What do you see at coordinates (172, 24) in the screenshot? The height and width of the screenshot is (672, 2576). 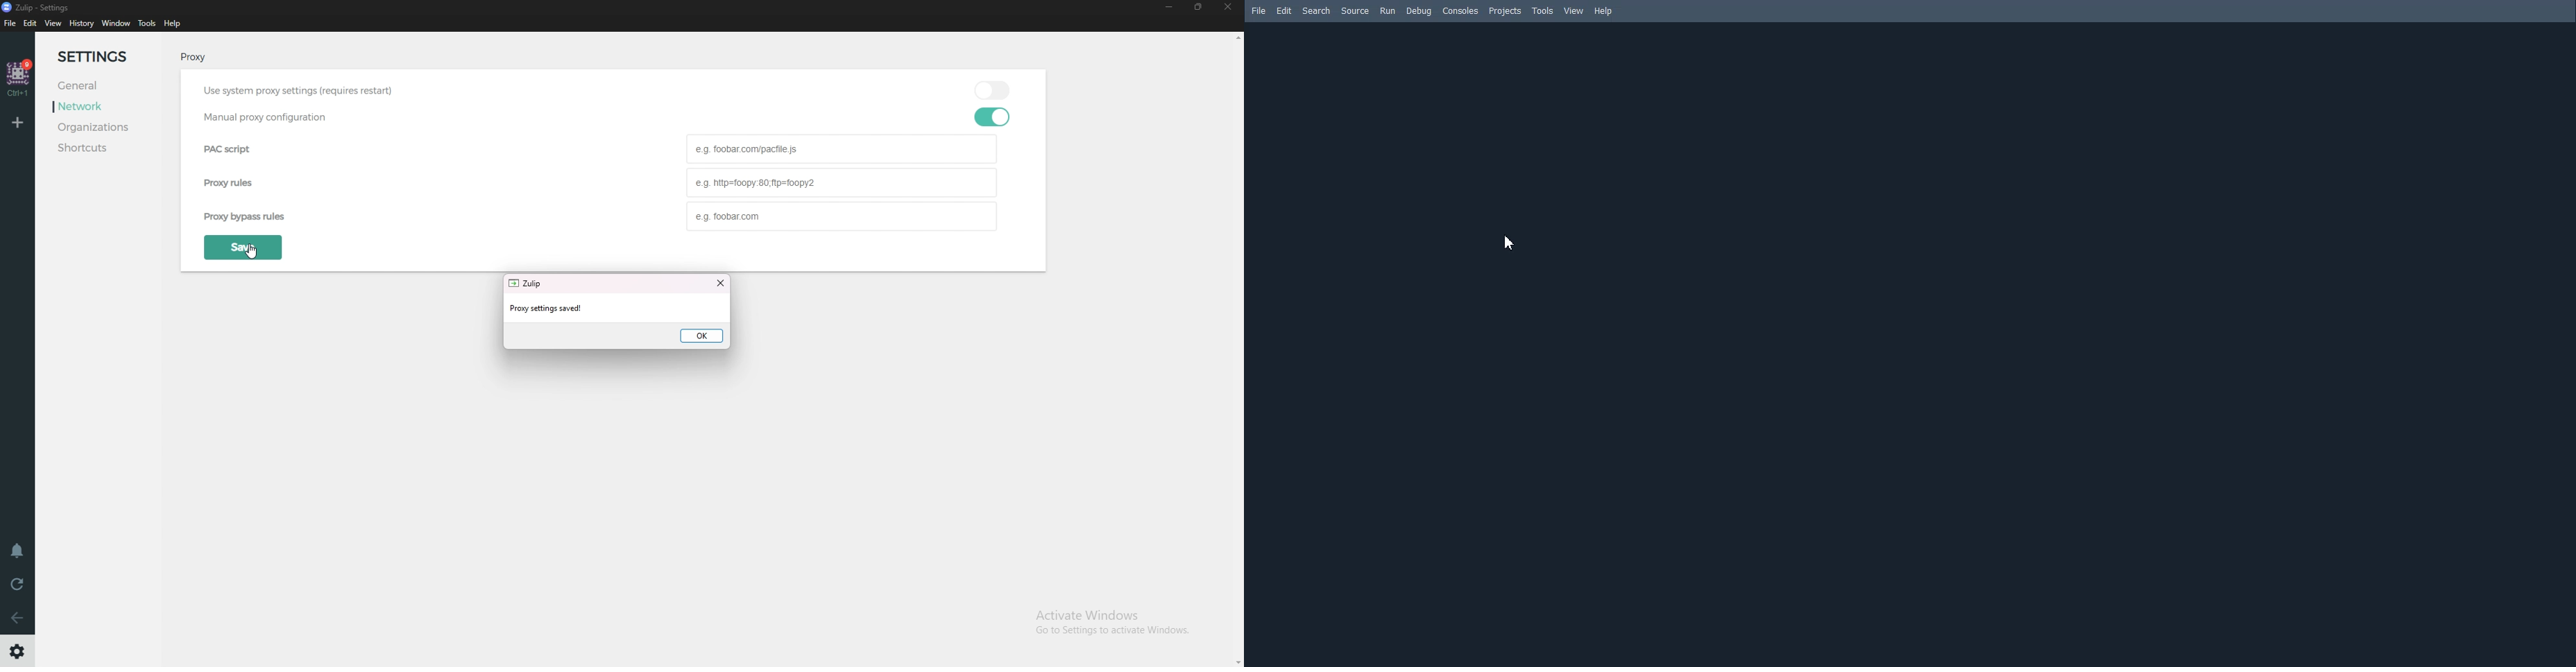 I see `help` at bounding box center [172, 24].